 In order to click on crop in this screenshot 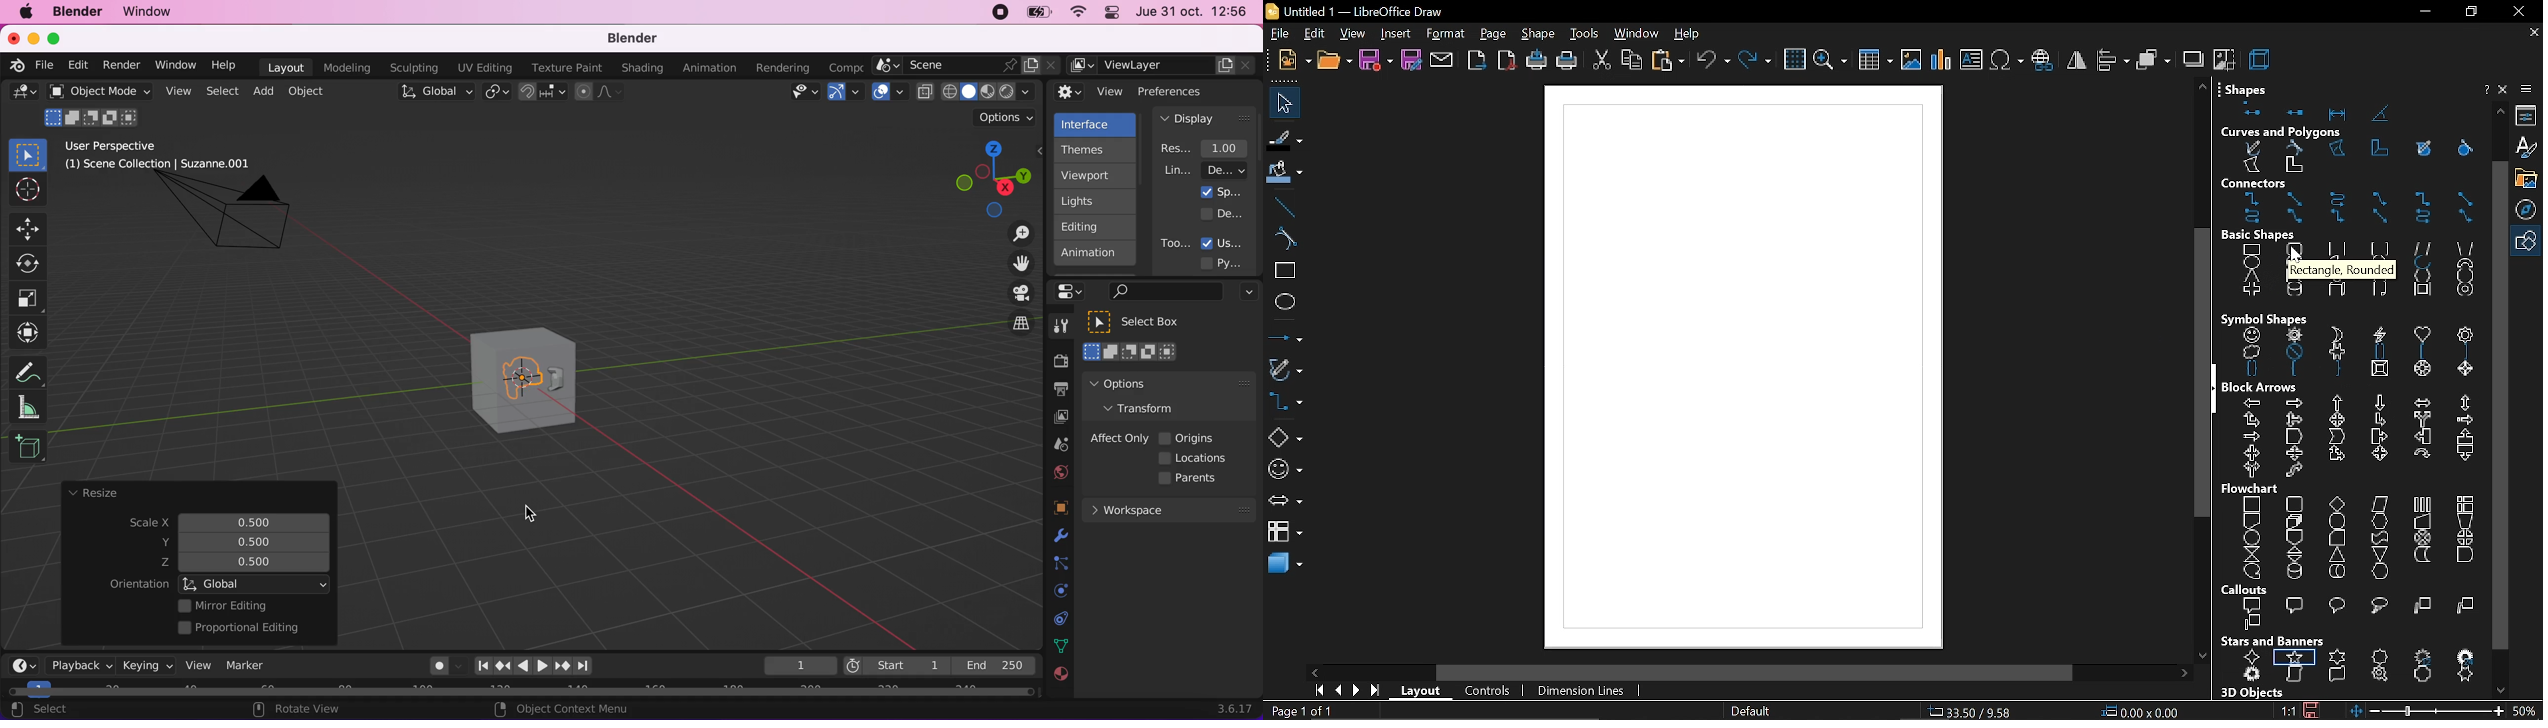, I will do `click(2224, 58)`.